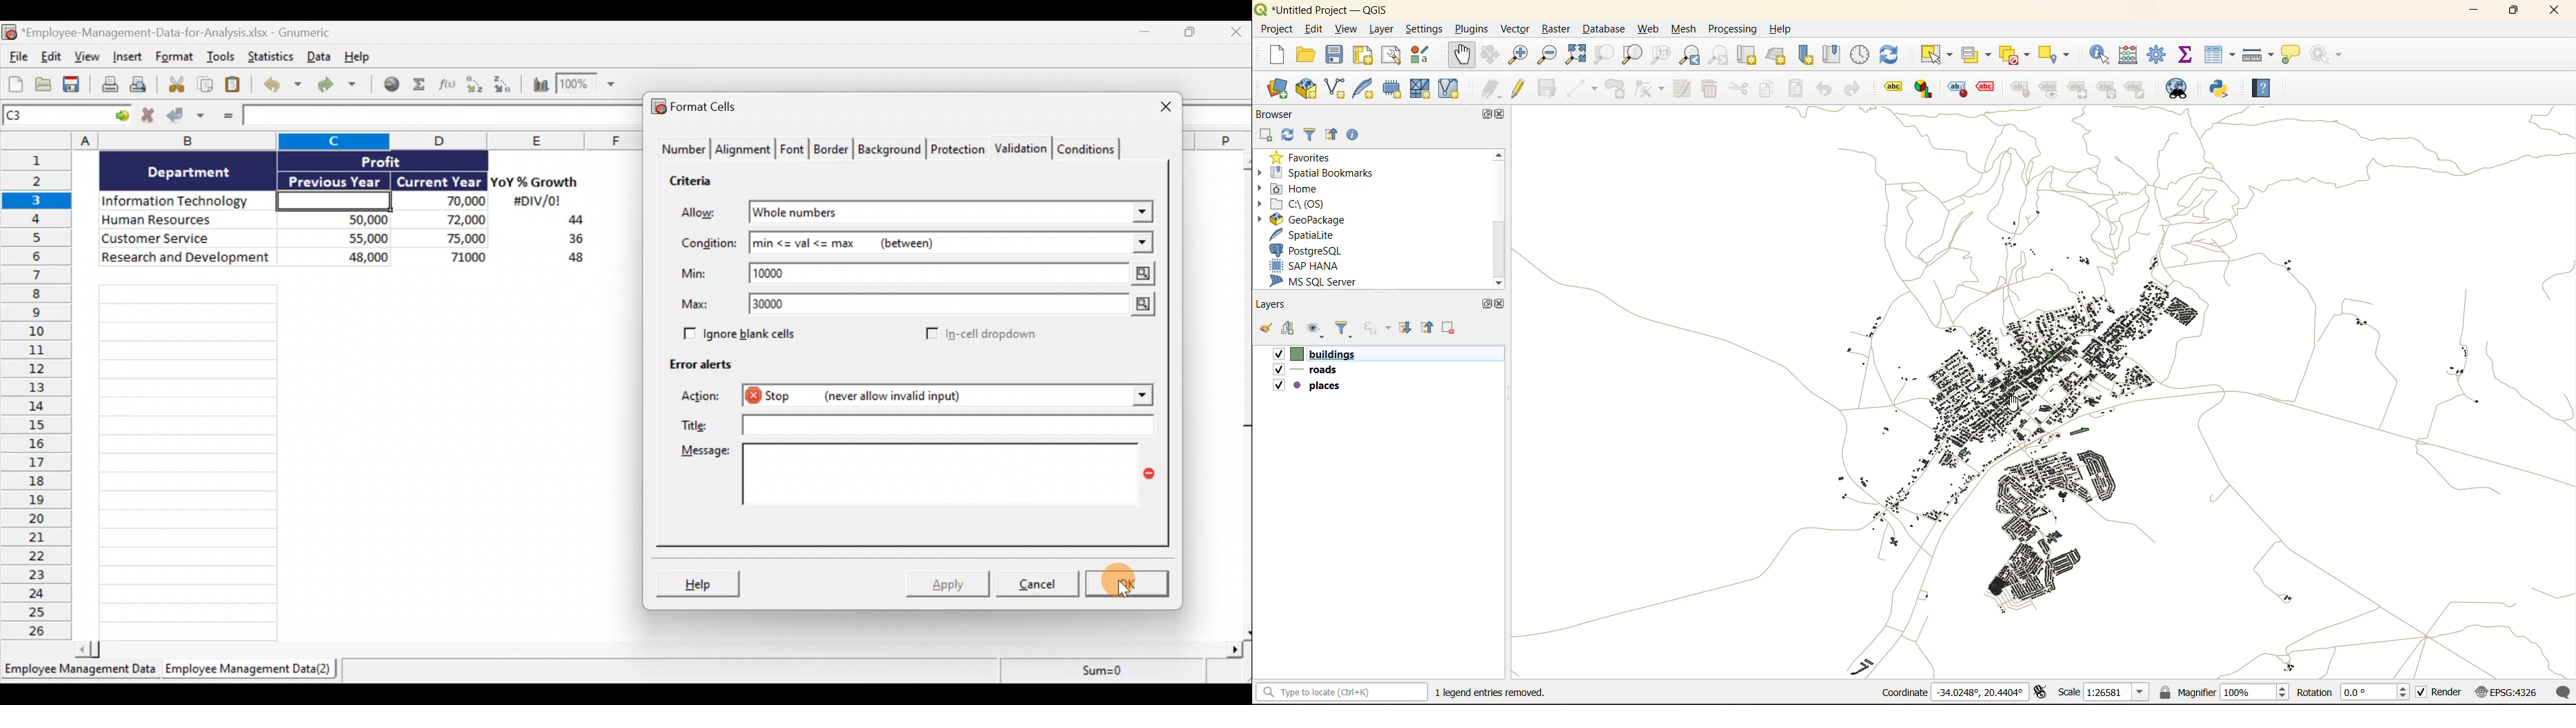 The width and height of the screenshot is (2576, 728). I want to click on web, so click(1649, 28).